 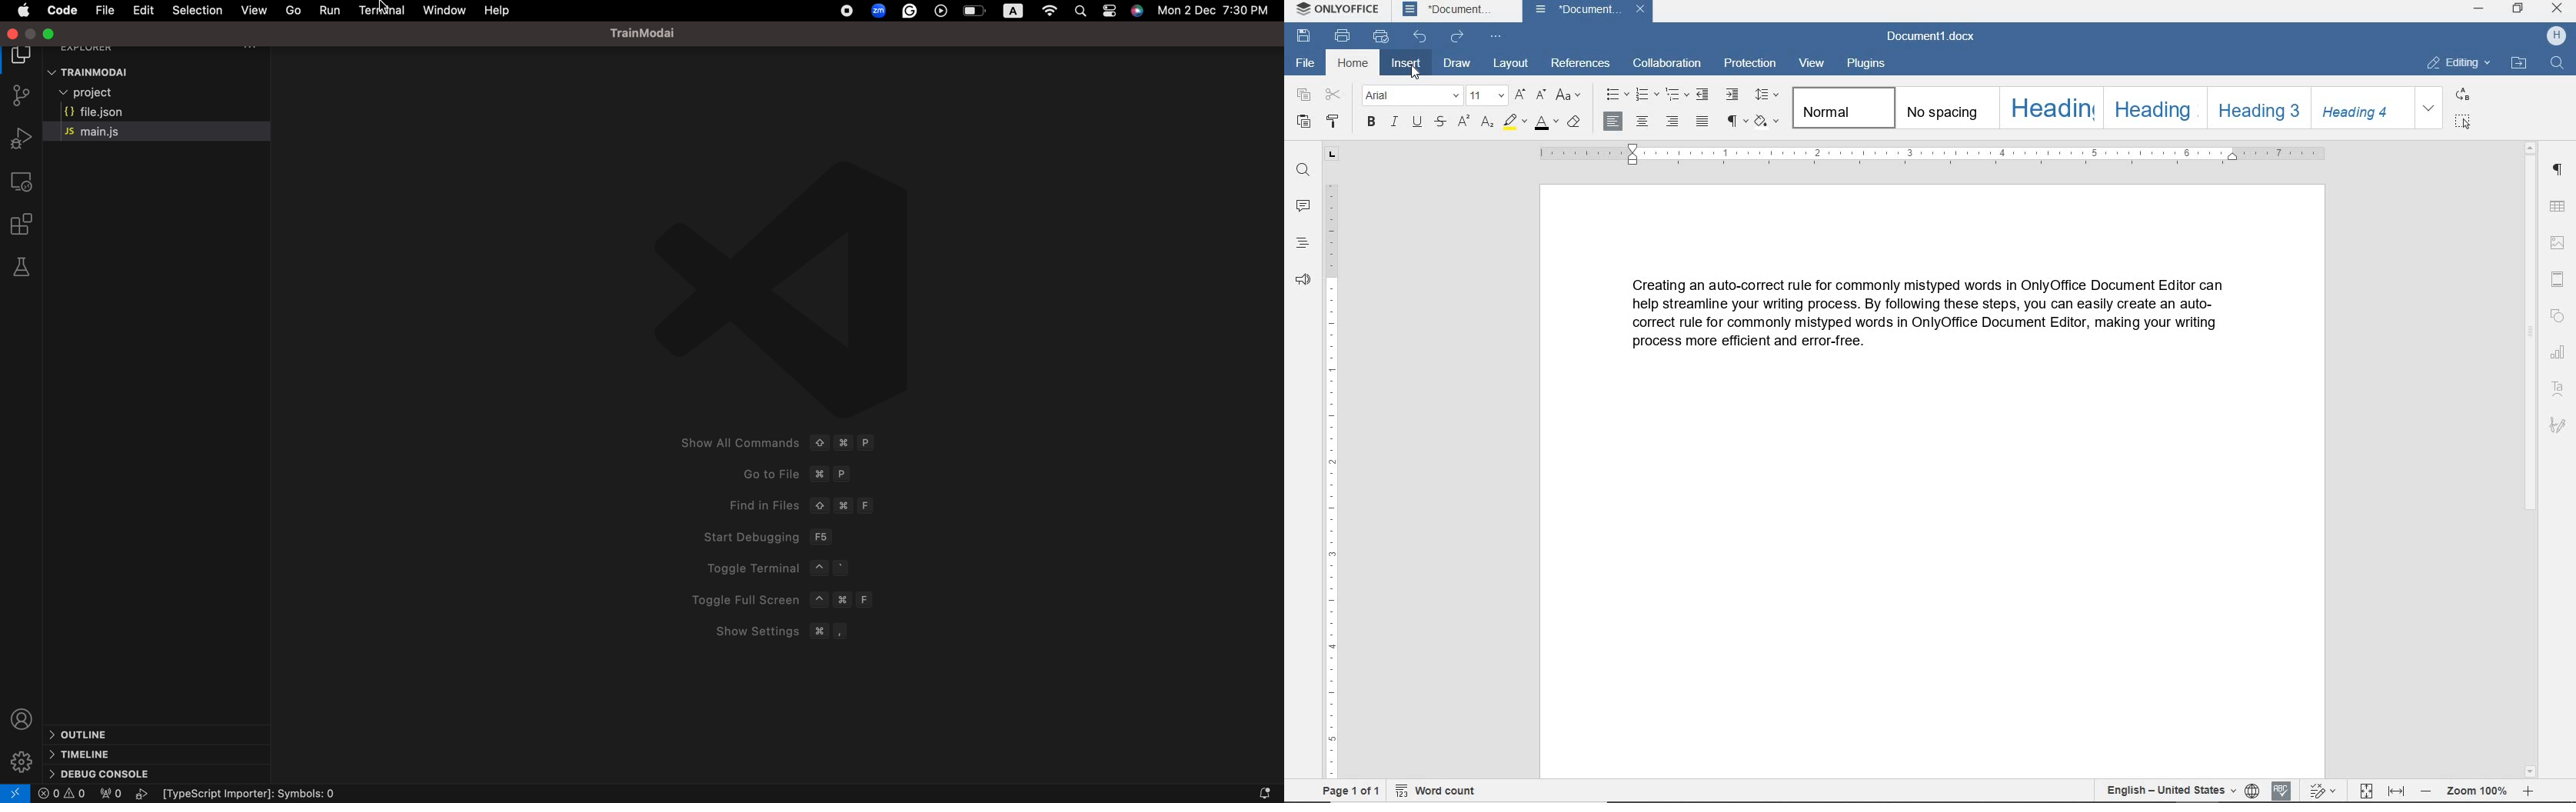 What do you see at coordinates (1457, 65) in the screenshot?
I see `draw` at bounding box center [1457, 65].